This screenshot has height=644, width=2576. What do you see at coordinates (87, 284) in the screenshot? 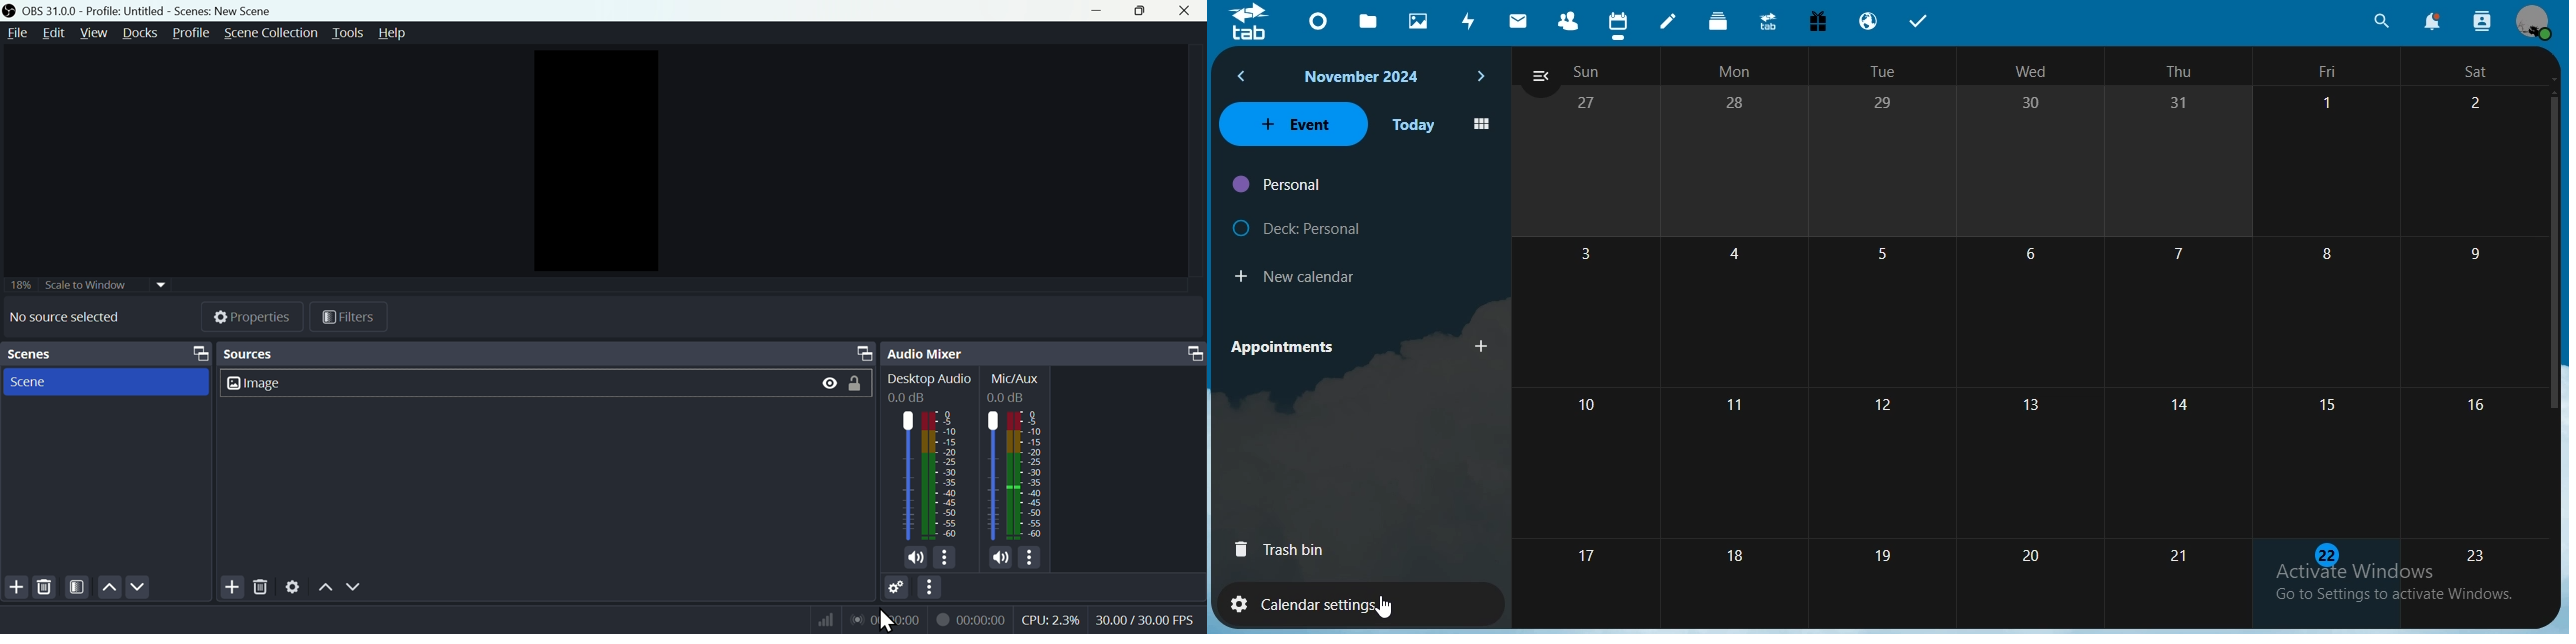
I see `Scale to window` at bounding box center [87, 284].